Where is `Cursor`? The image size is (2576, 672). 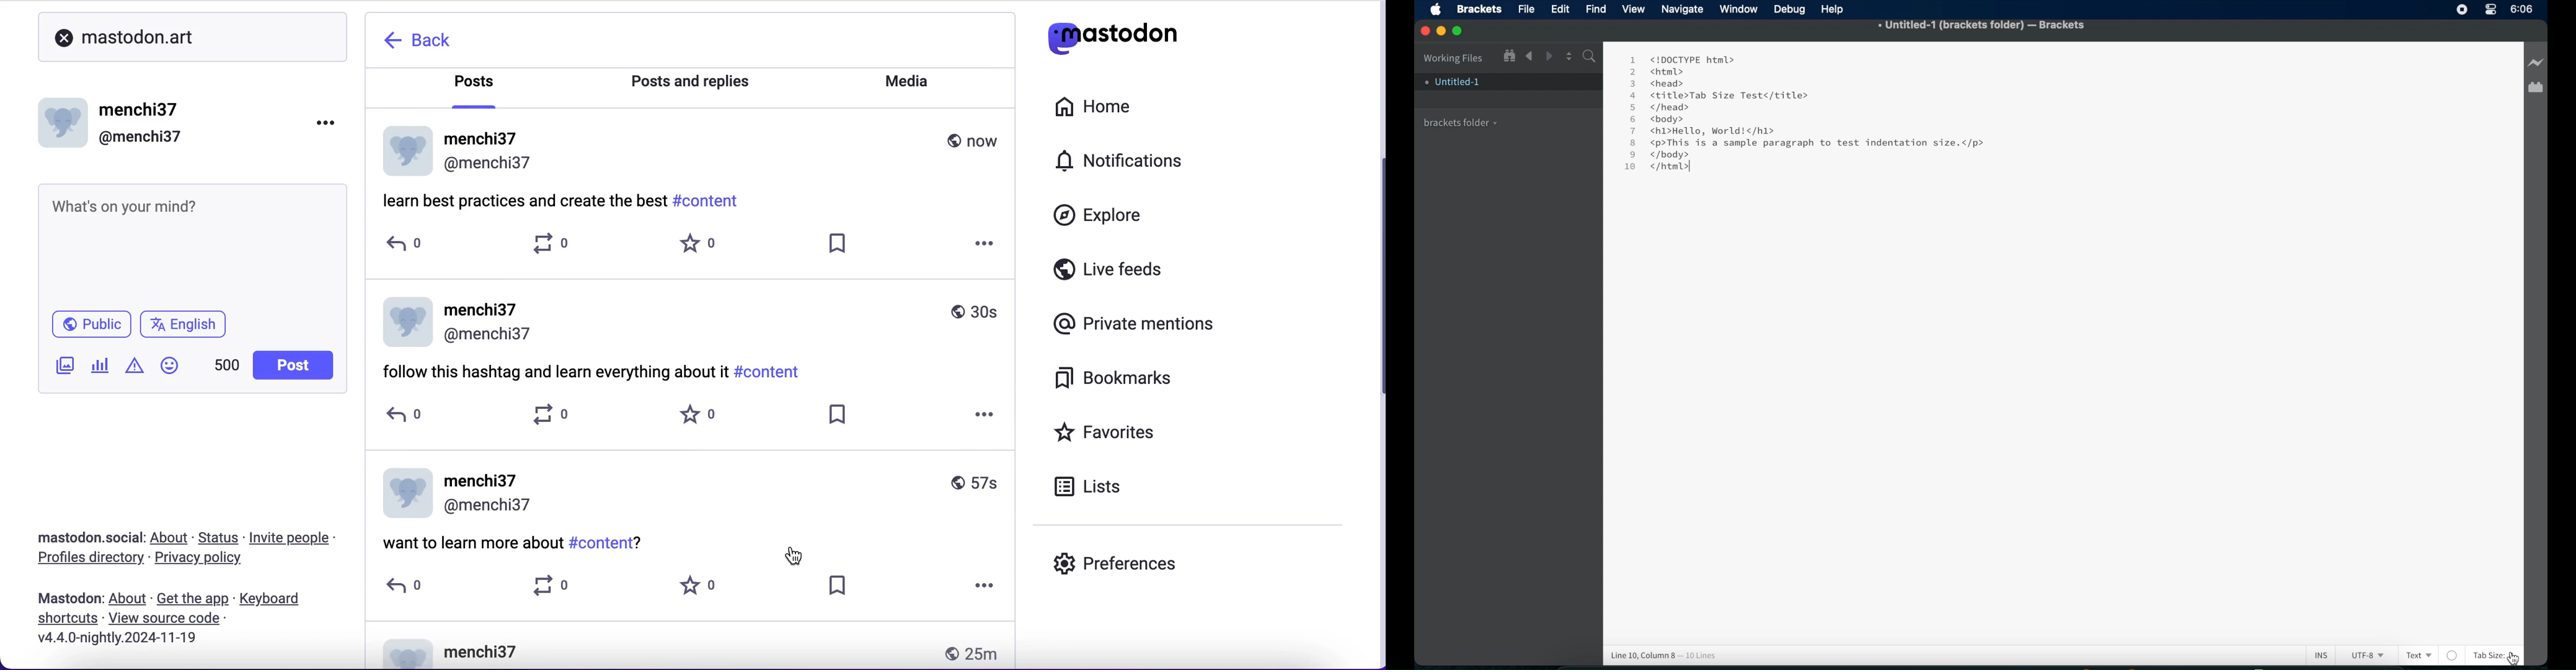
Cursor is located at coordinates (2520, 657).